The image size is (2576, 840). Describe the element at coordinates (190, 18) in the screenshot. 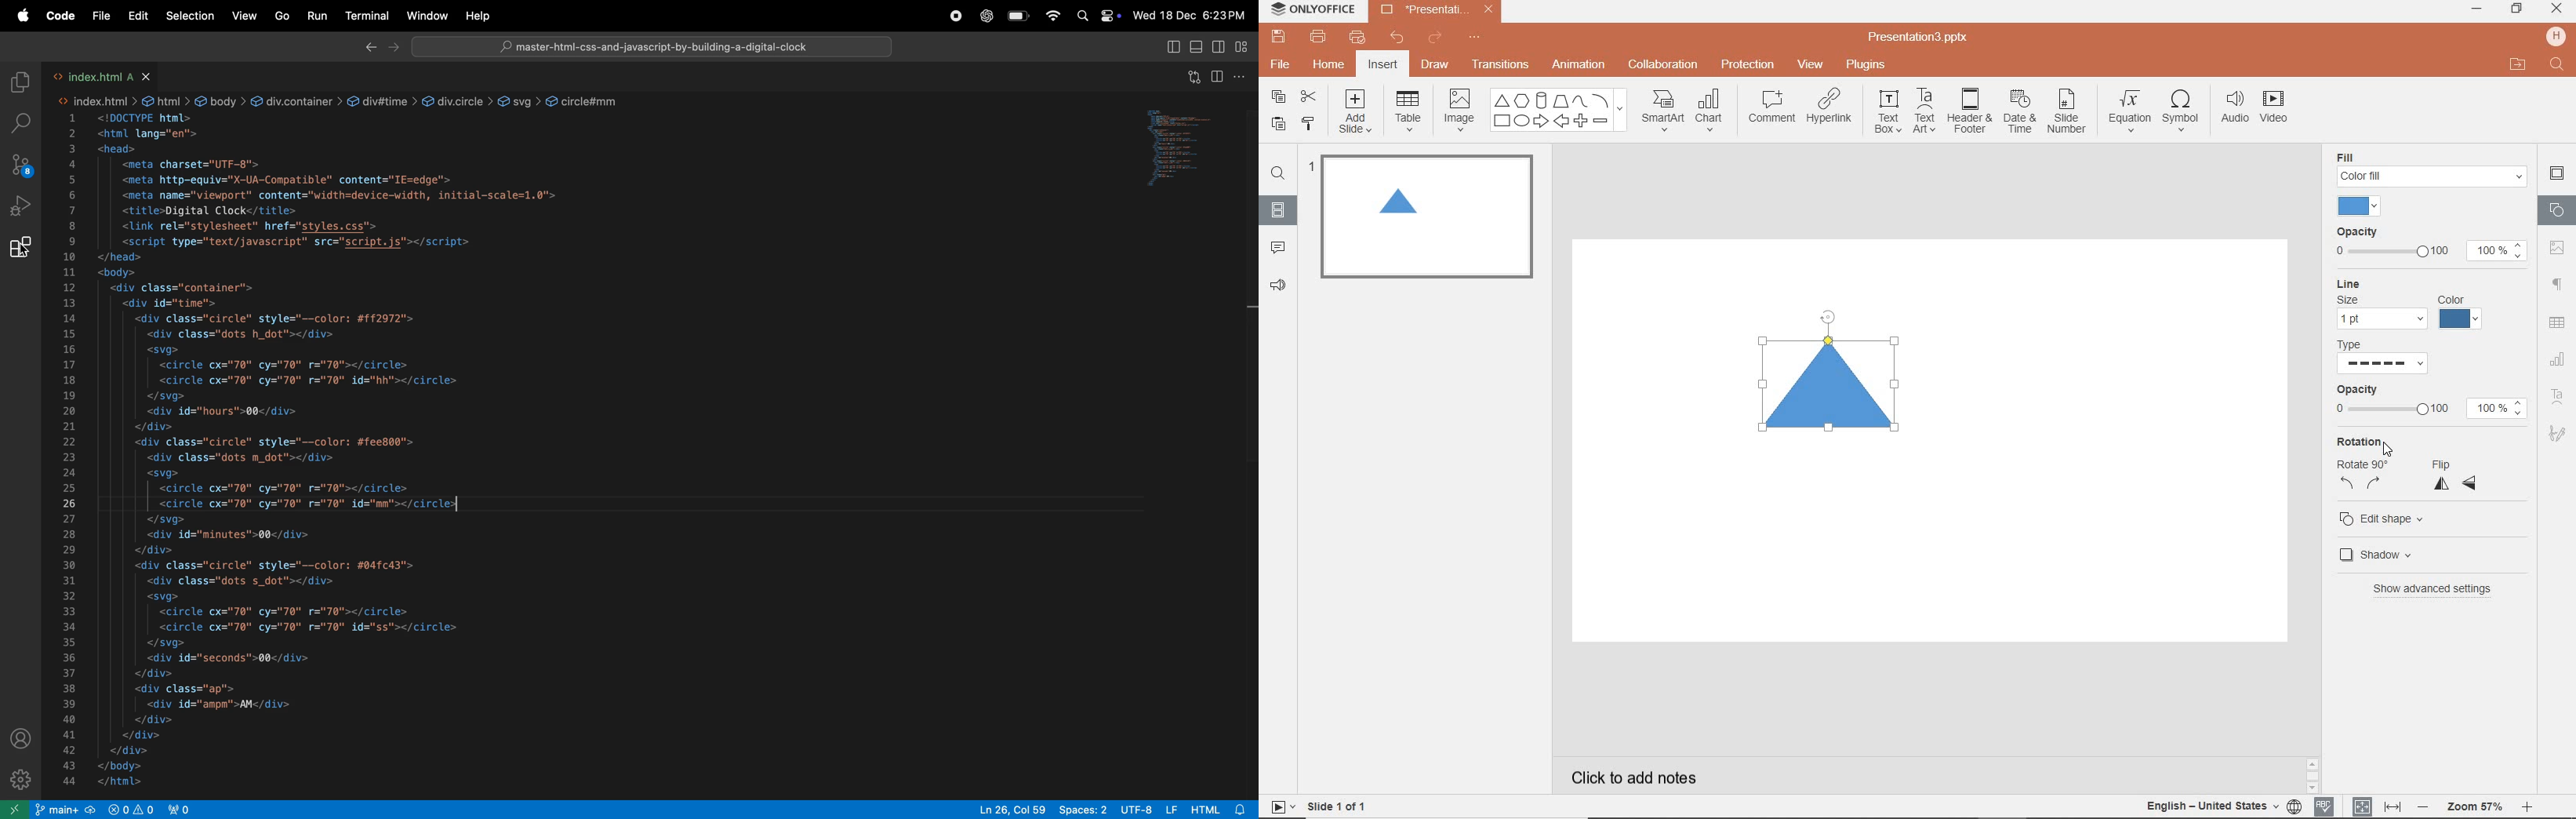

I see `selection` at that location.